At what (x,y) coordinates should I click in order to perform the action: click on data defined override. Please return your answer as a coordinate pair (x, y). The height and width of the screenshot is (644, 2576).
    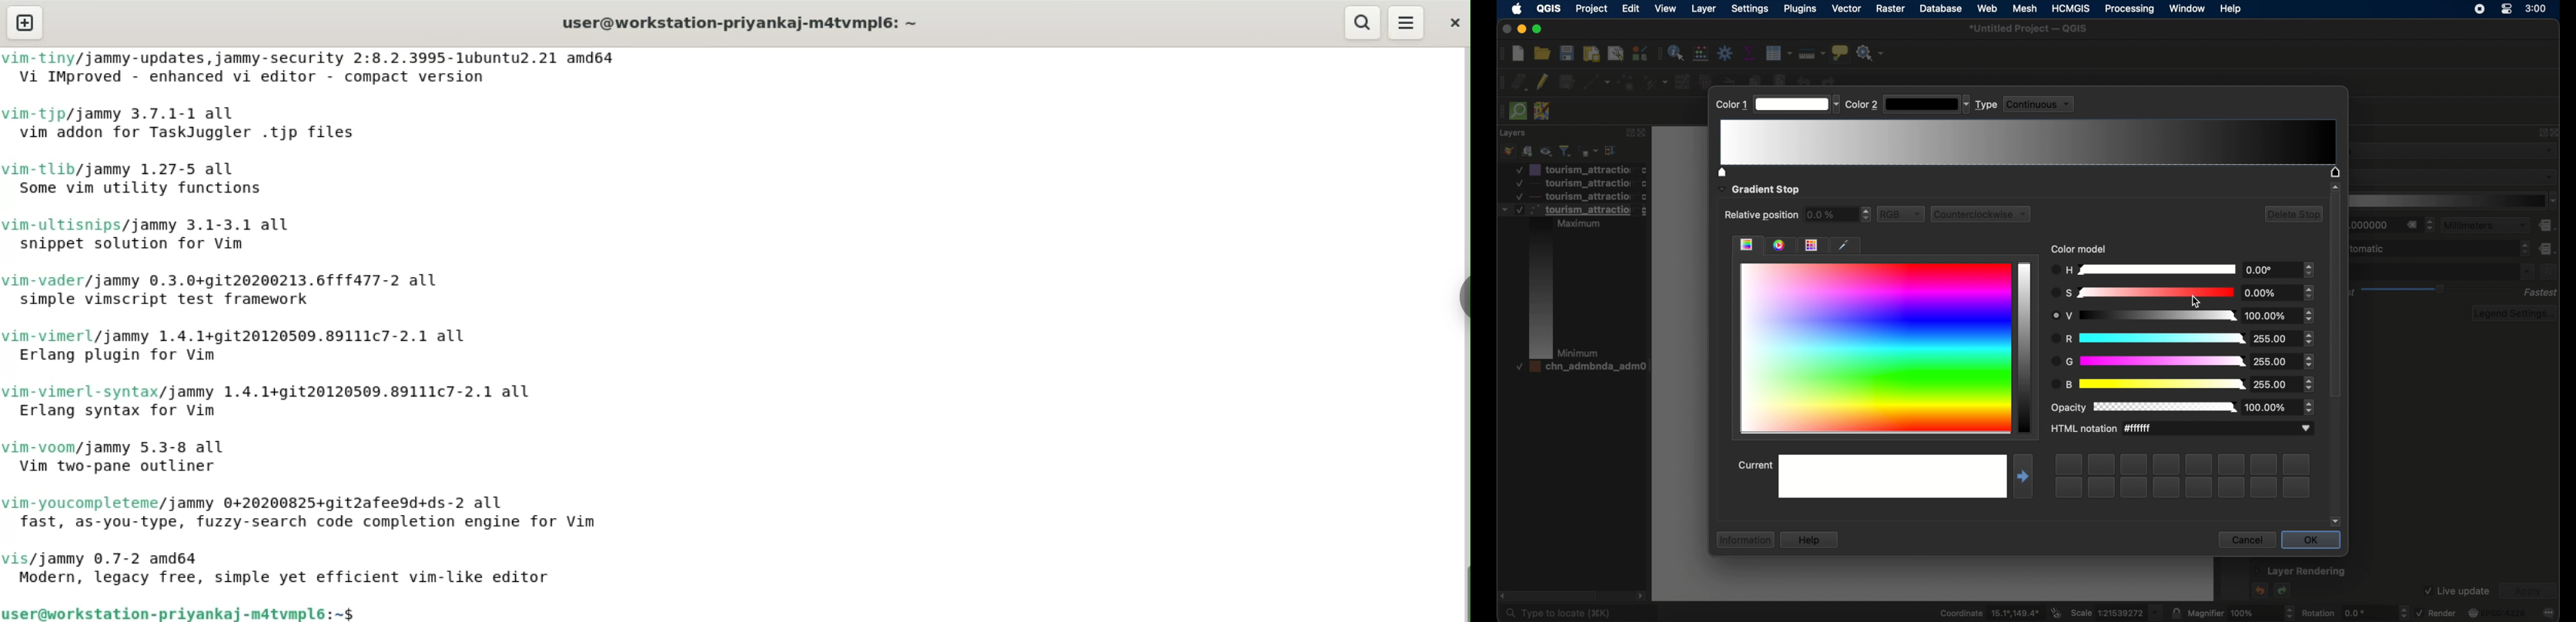
    Looking at the image, I should click on (2548, 248).